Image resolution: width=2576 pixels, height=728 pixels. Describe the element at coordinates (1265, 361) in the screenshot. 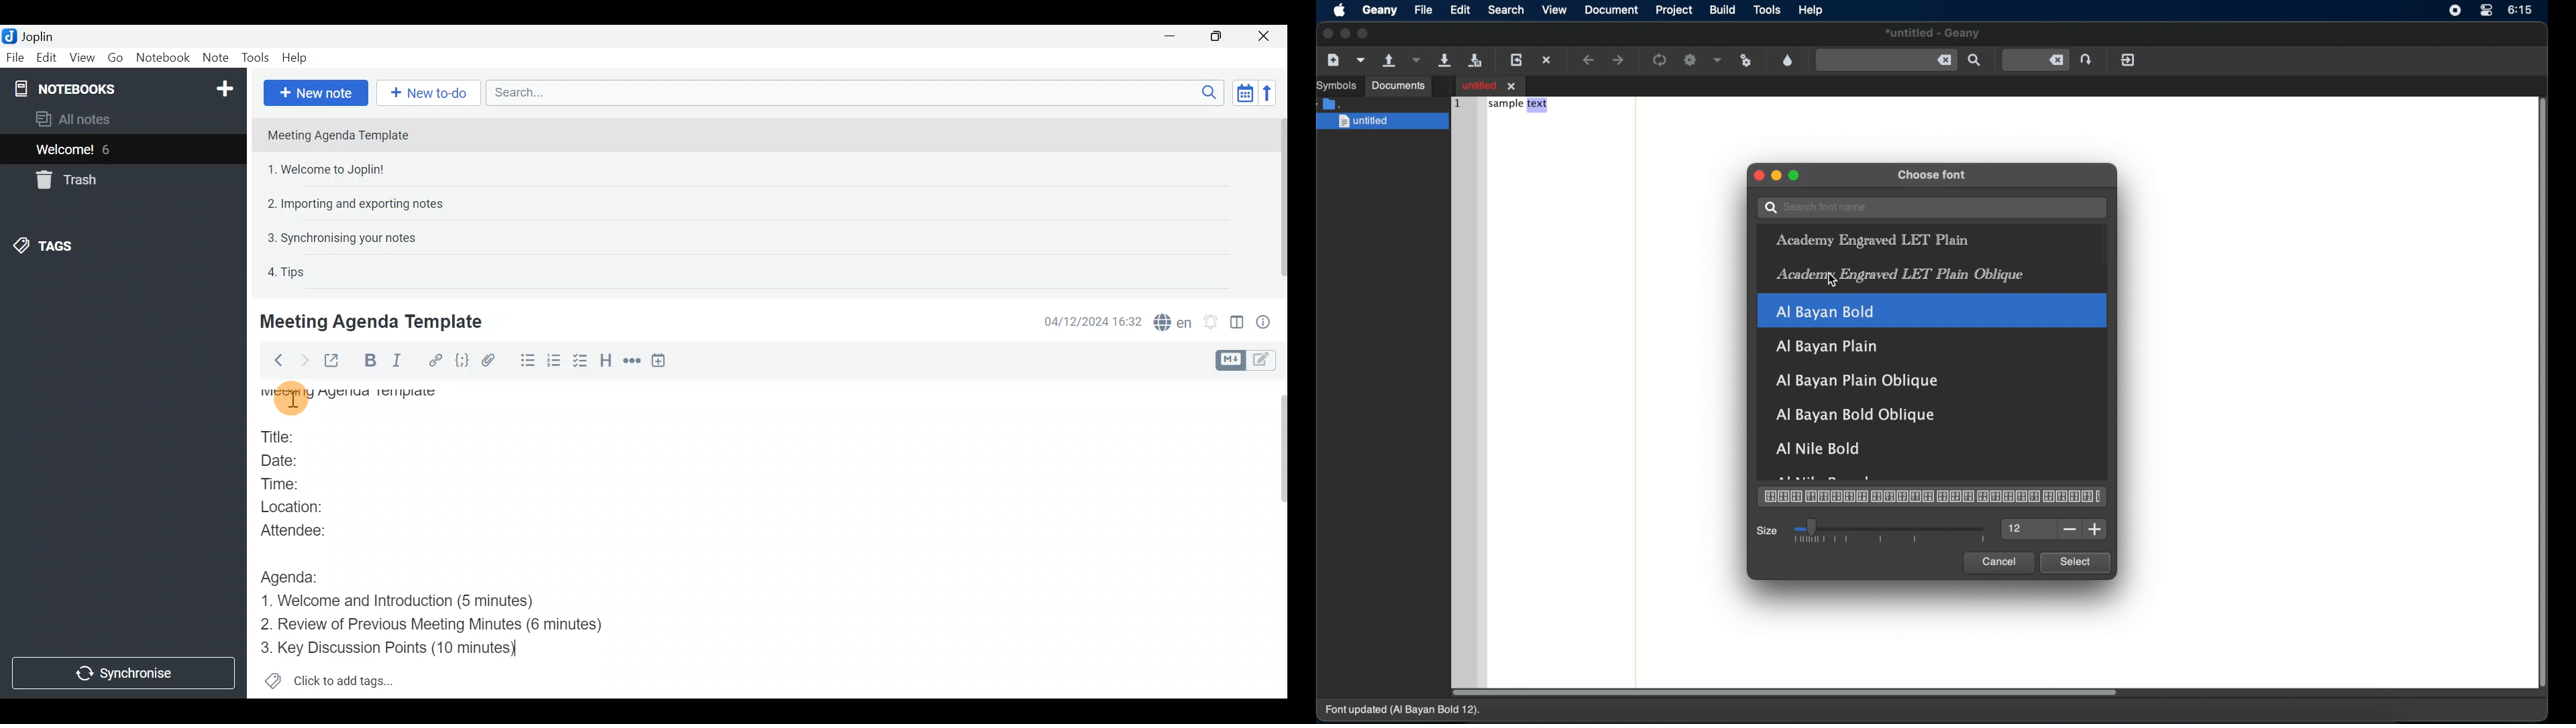

I see `Toggle editors` at that location.